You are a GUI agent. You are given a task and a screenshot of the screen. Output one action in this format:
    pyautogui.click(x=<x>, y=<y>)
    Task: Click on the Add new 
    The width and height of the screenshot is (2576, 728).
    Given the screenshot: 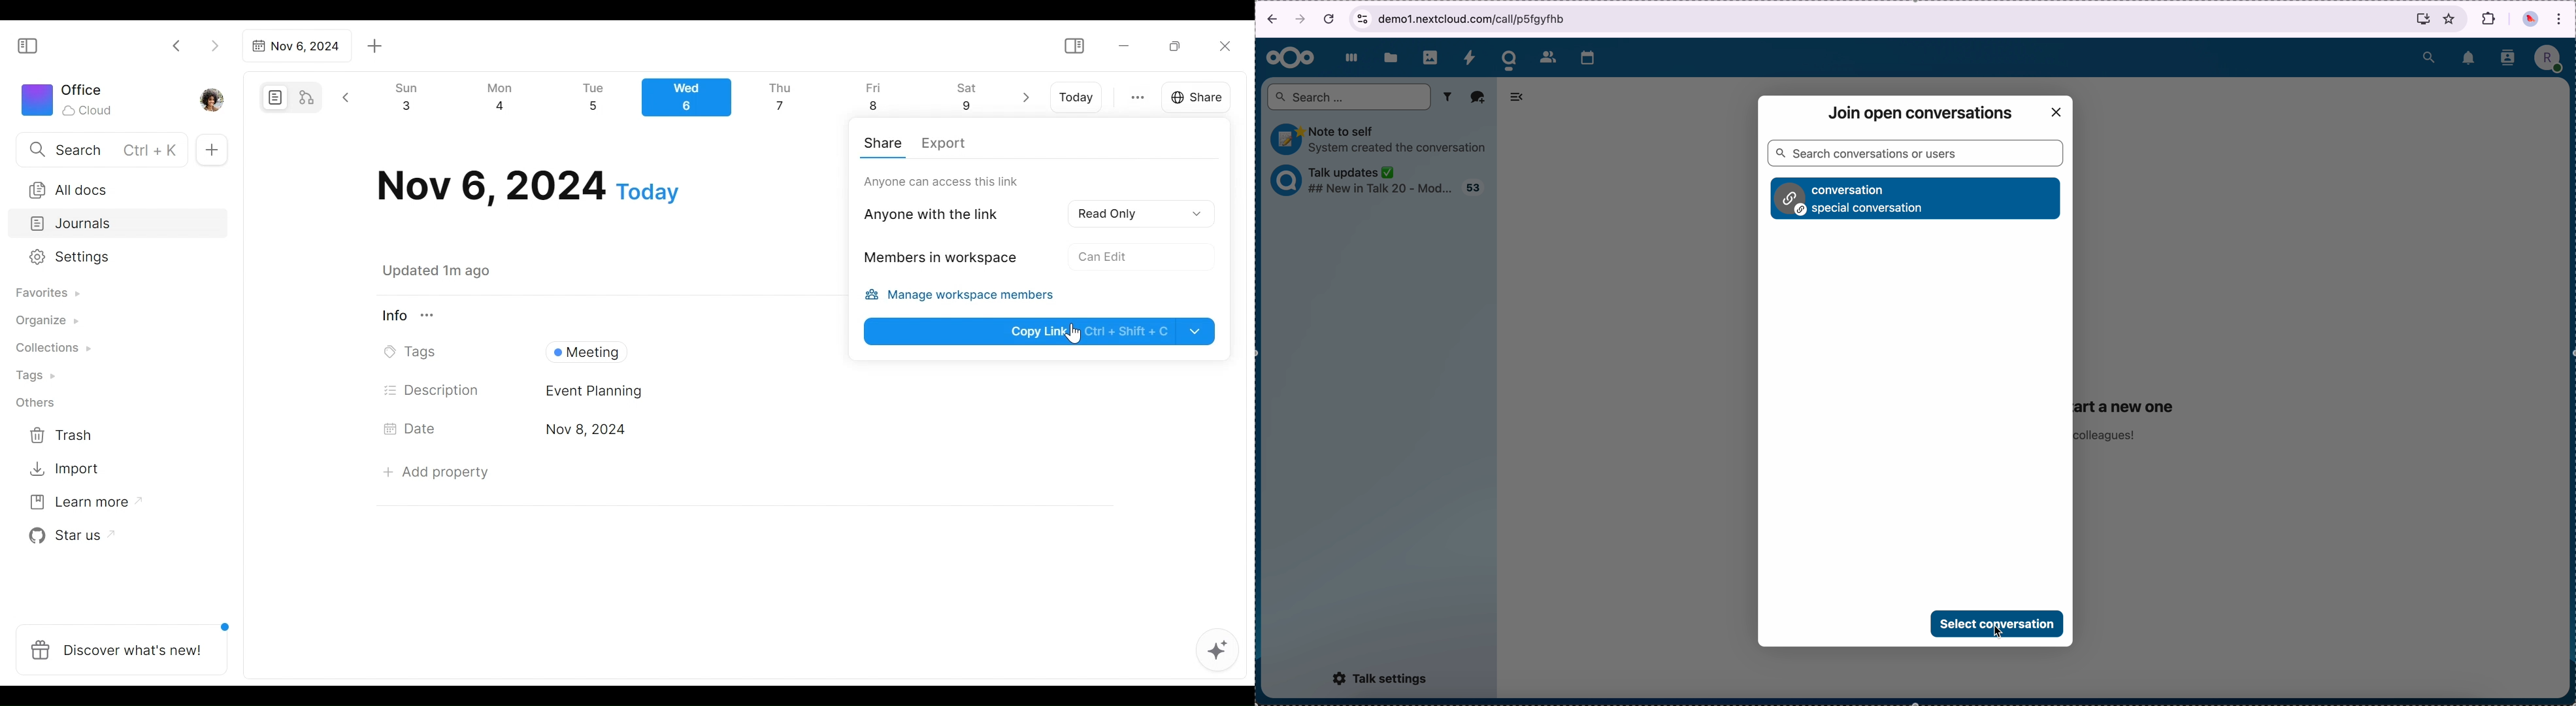 What is the action you would take?
    pyautogui.click(x=210, y=150)
    